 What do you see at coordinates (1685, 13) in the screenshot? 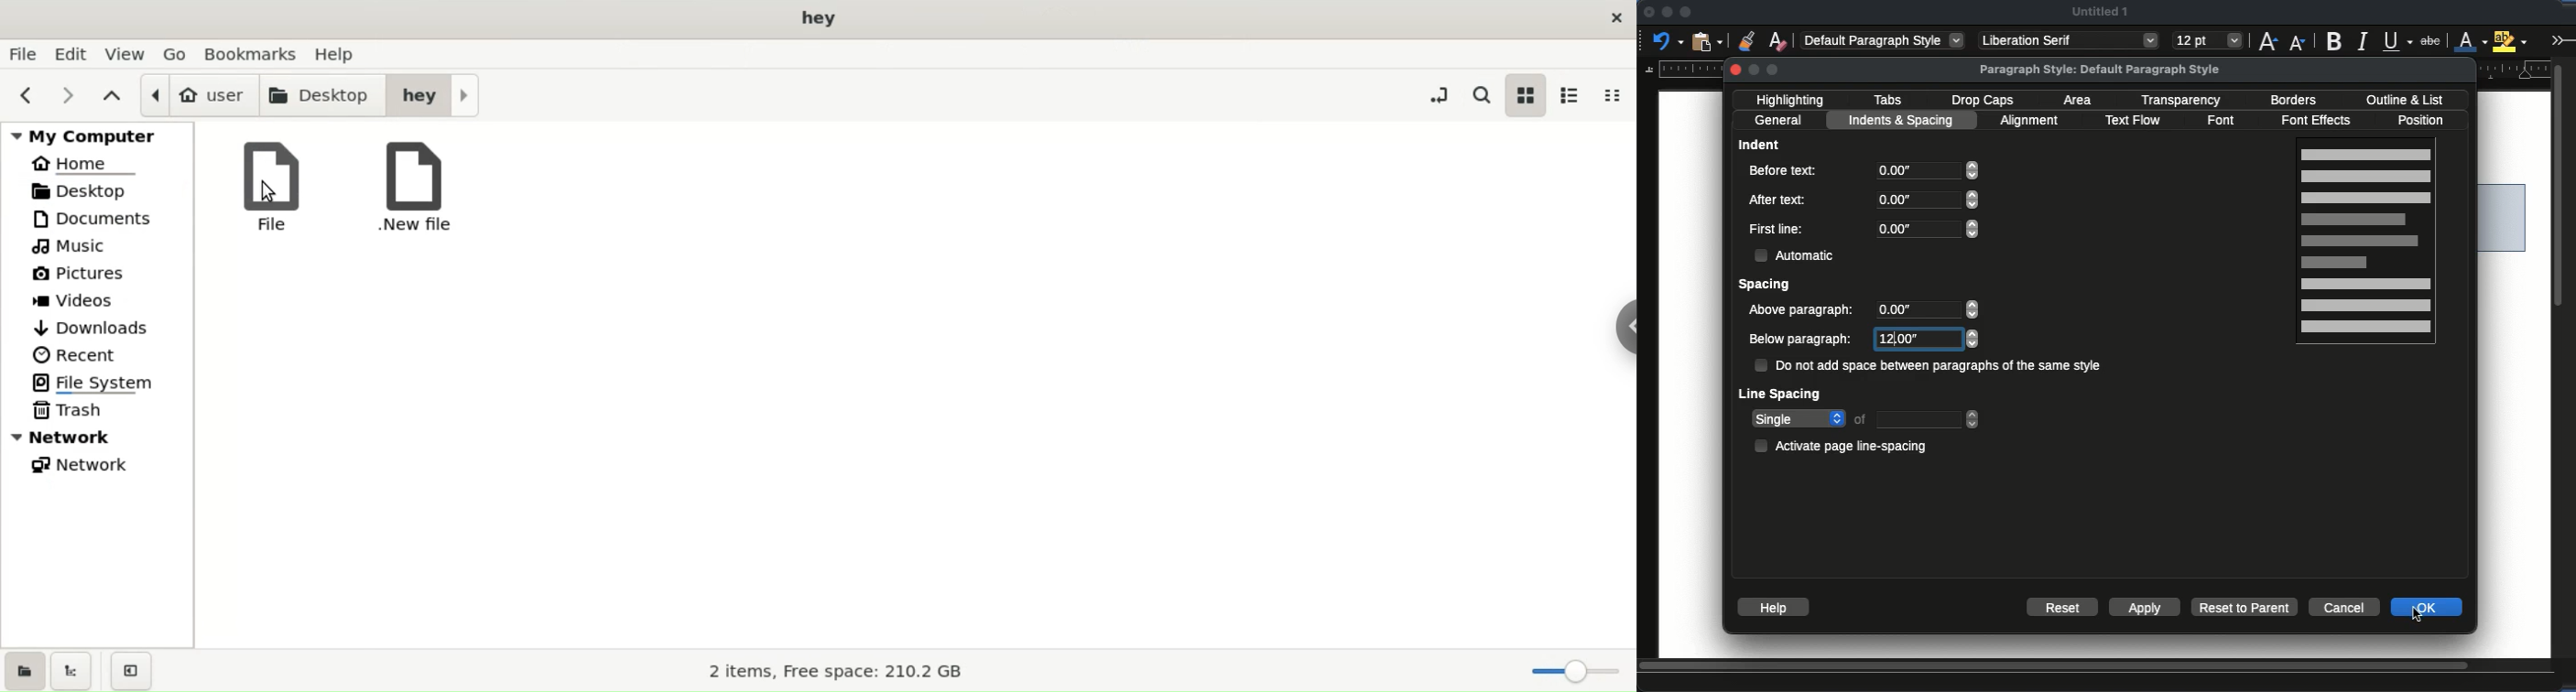
I see `maximize ` at bounding box center [1685, 13].